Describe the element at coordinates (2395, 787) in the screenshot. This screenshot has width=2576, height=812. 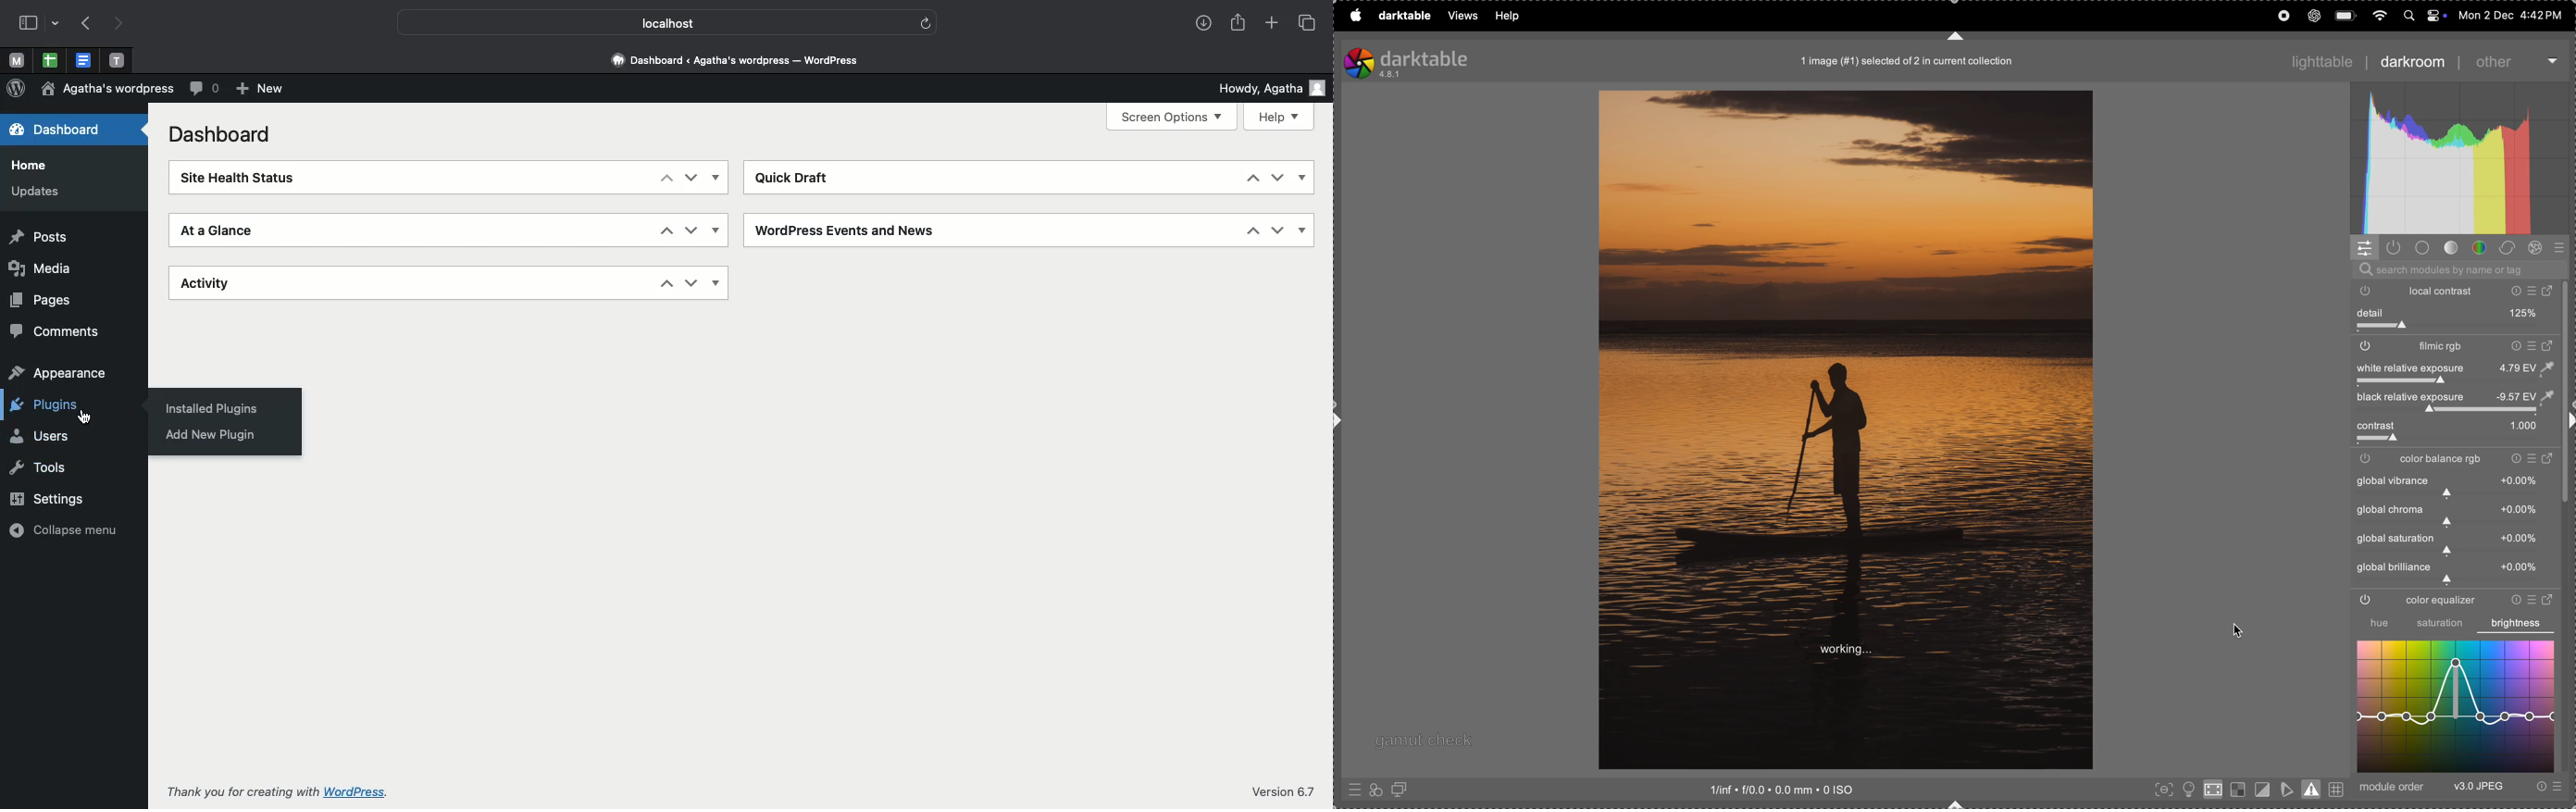
I see `module order` at that location.